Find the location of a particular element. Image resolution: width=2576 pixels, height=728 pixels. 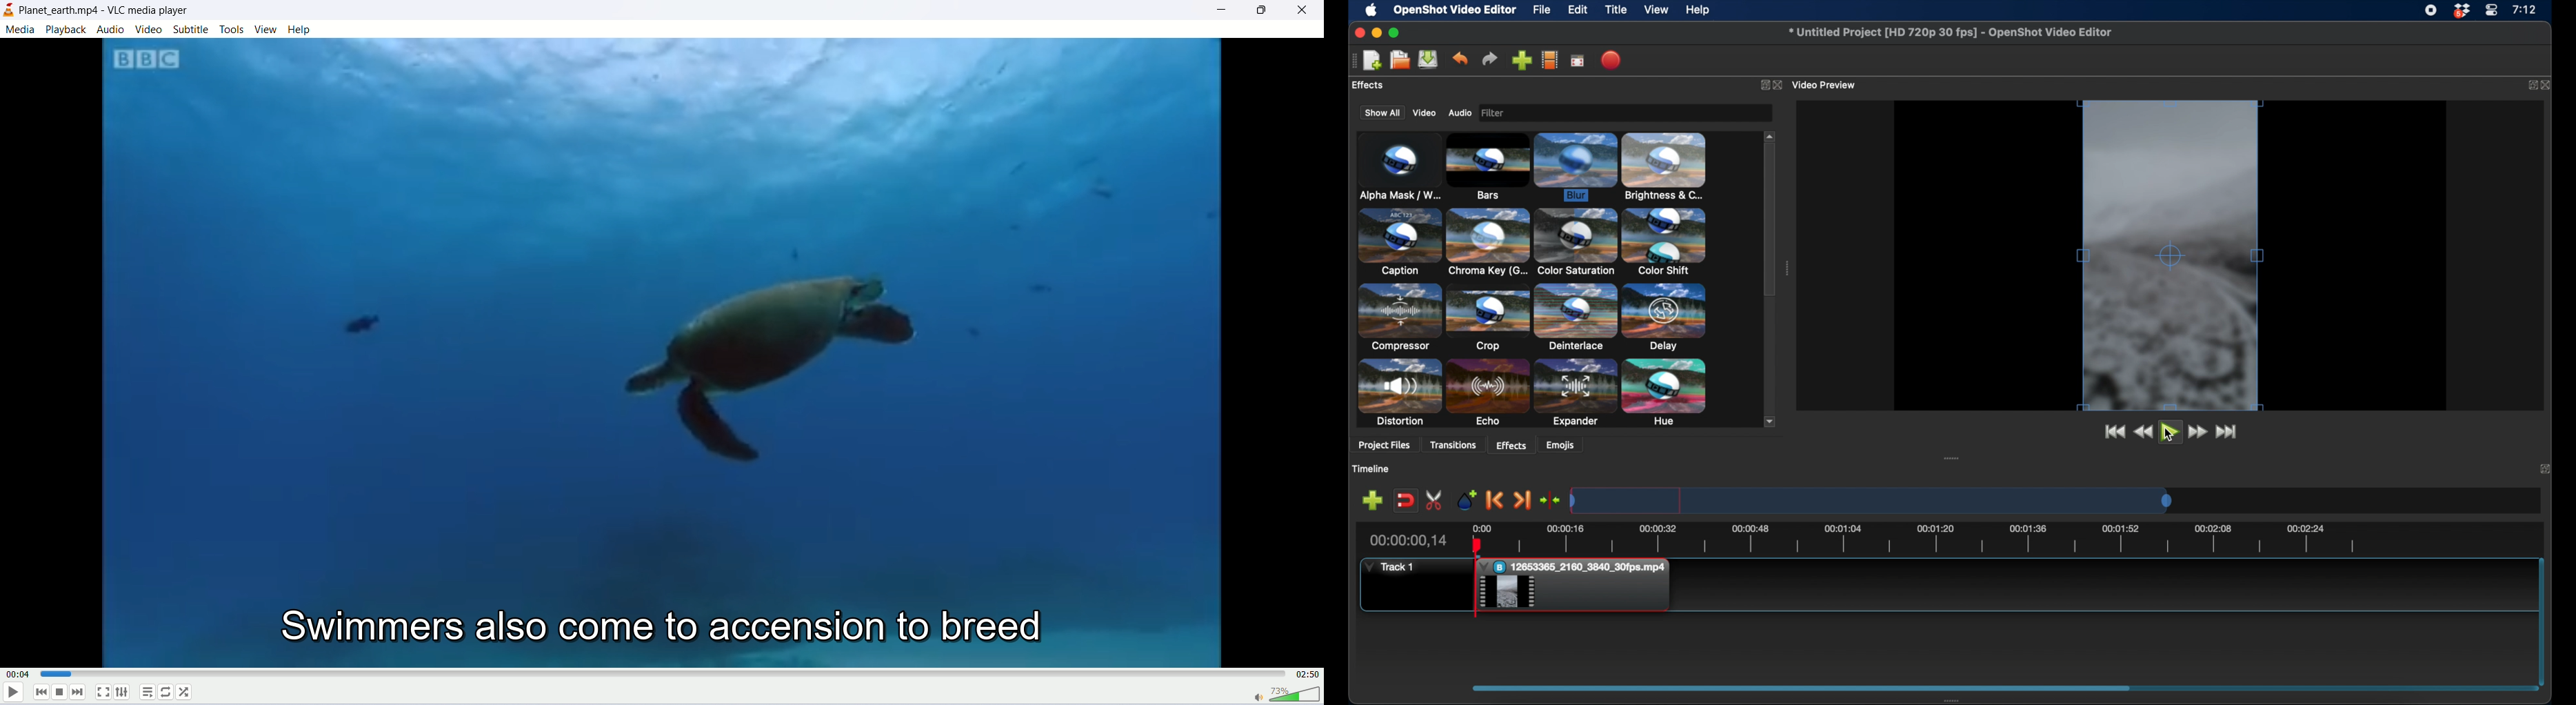

previous is located at coordinates (43, 695).